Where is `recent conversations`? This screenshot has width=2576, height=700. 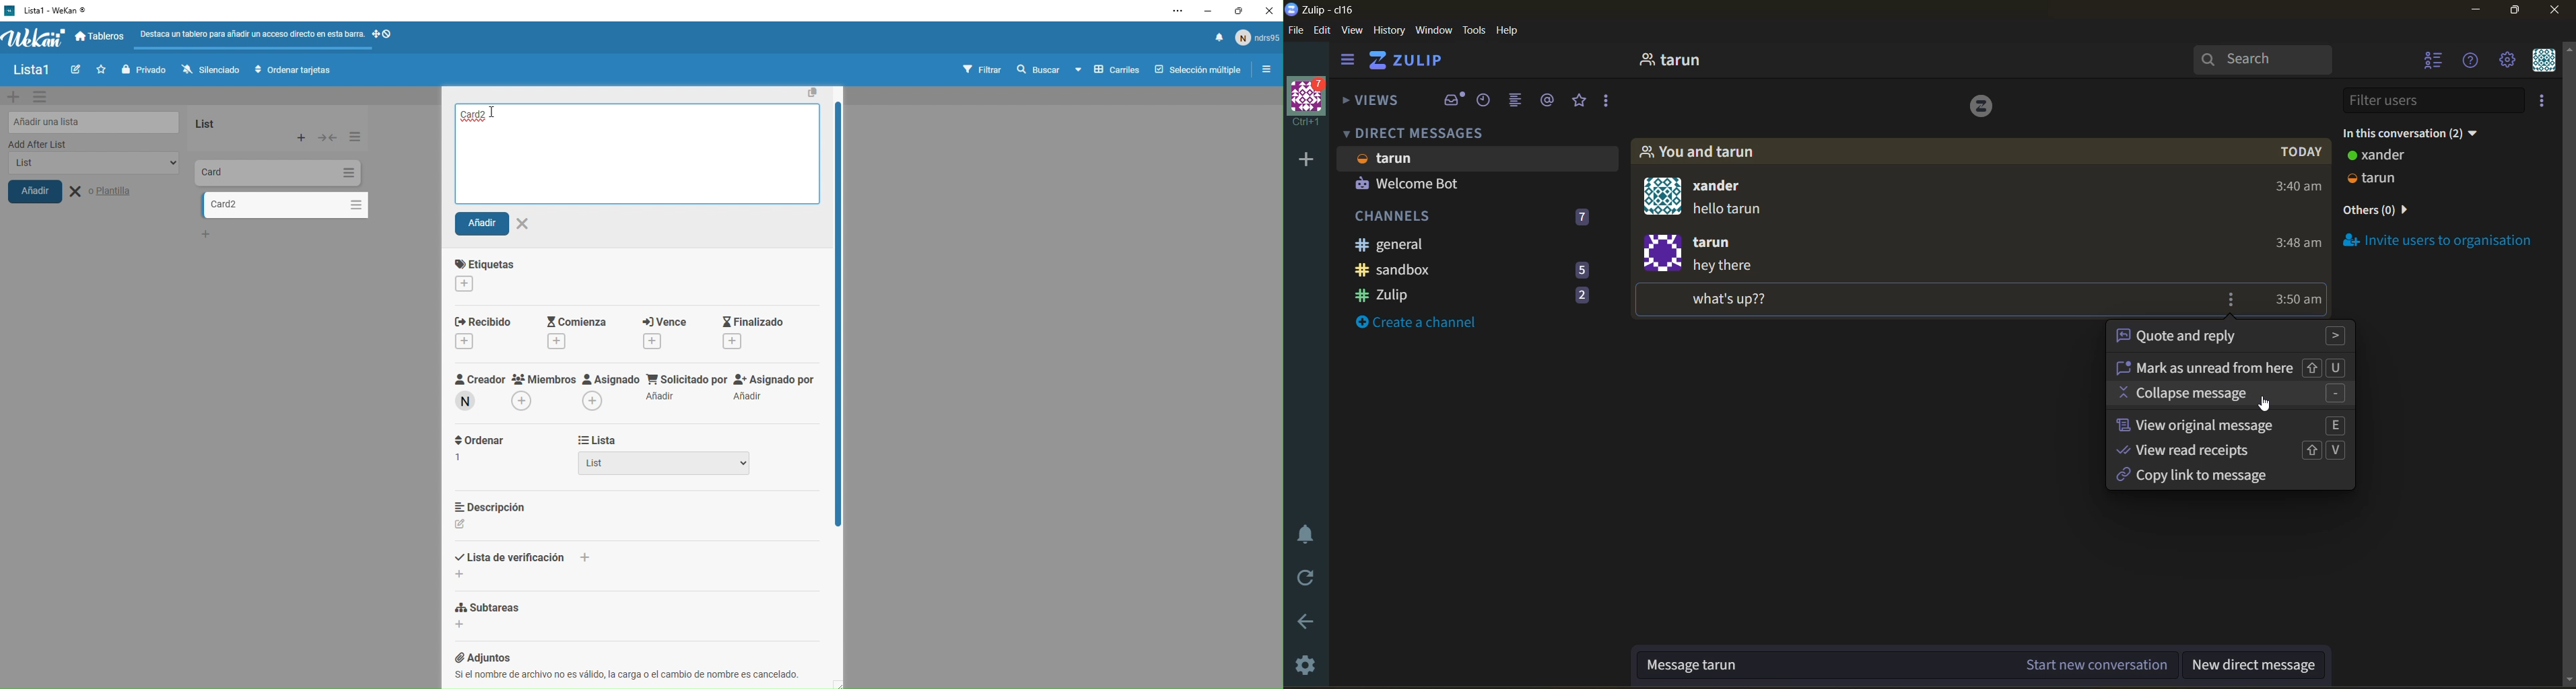
recent conversations is located at coordinates (1483, 104).